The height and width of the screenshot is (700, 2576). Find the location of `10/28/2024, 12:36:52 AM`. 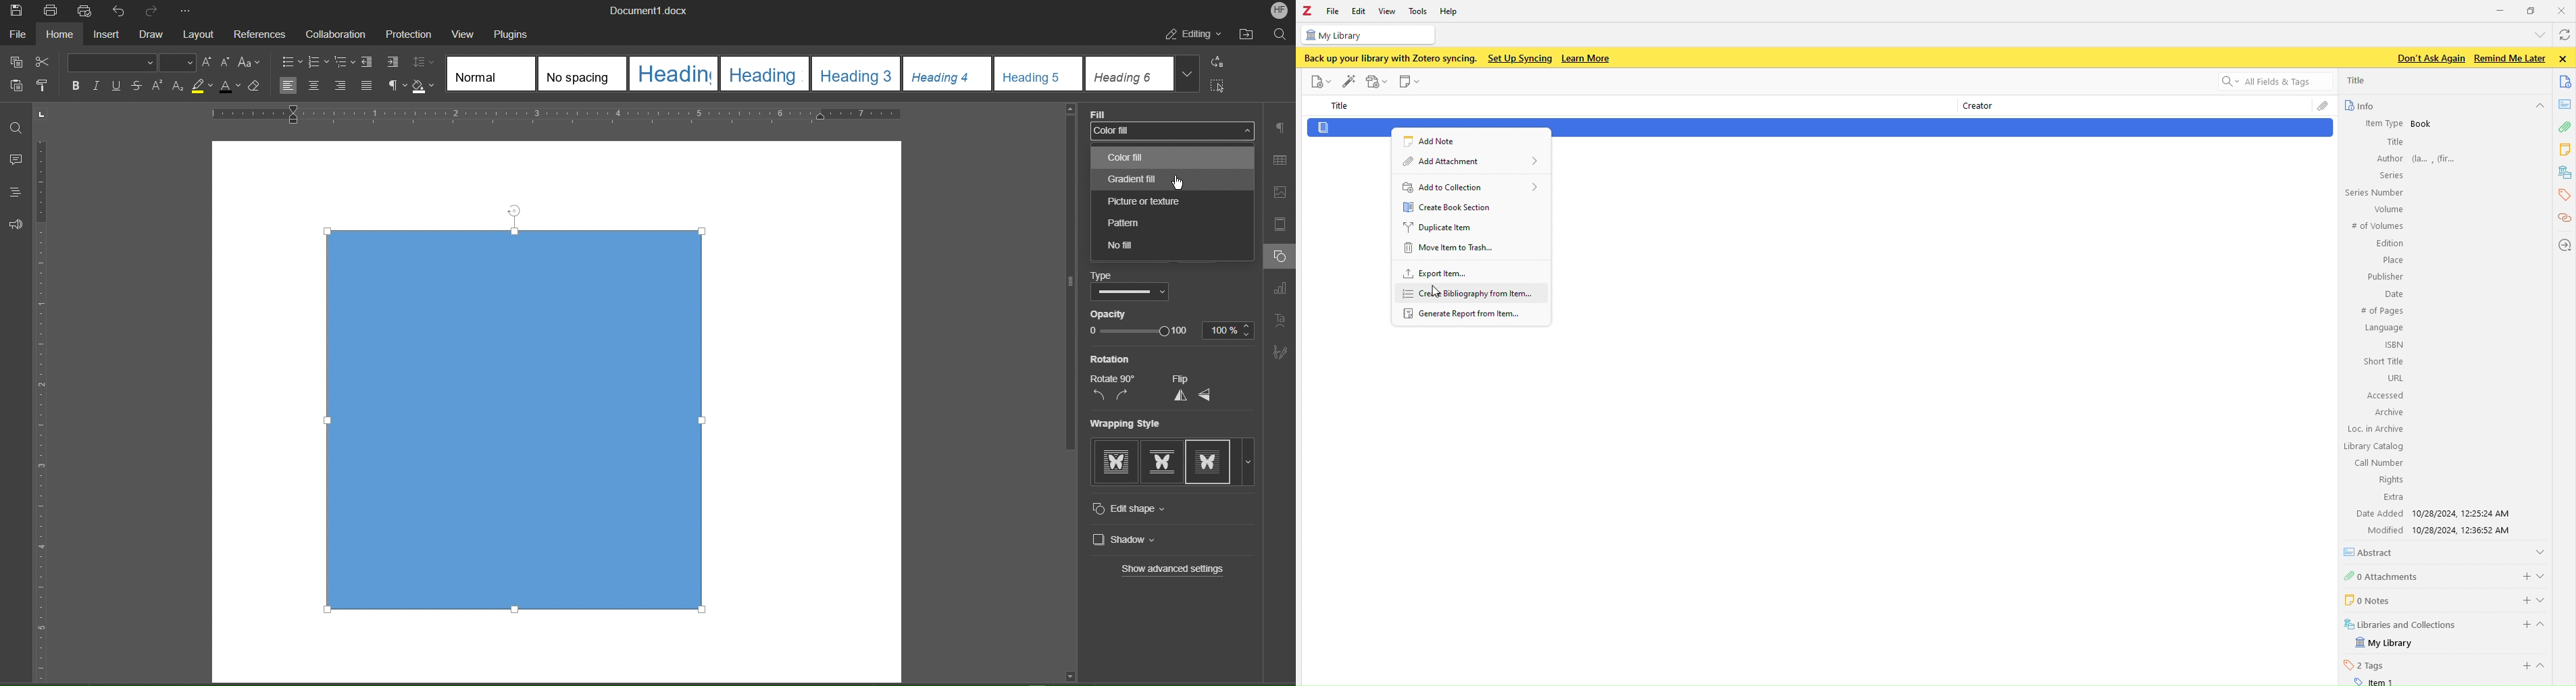

10/28/2024, 12:36:52 AM is located at coordinates (2467, 531).